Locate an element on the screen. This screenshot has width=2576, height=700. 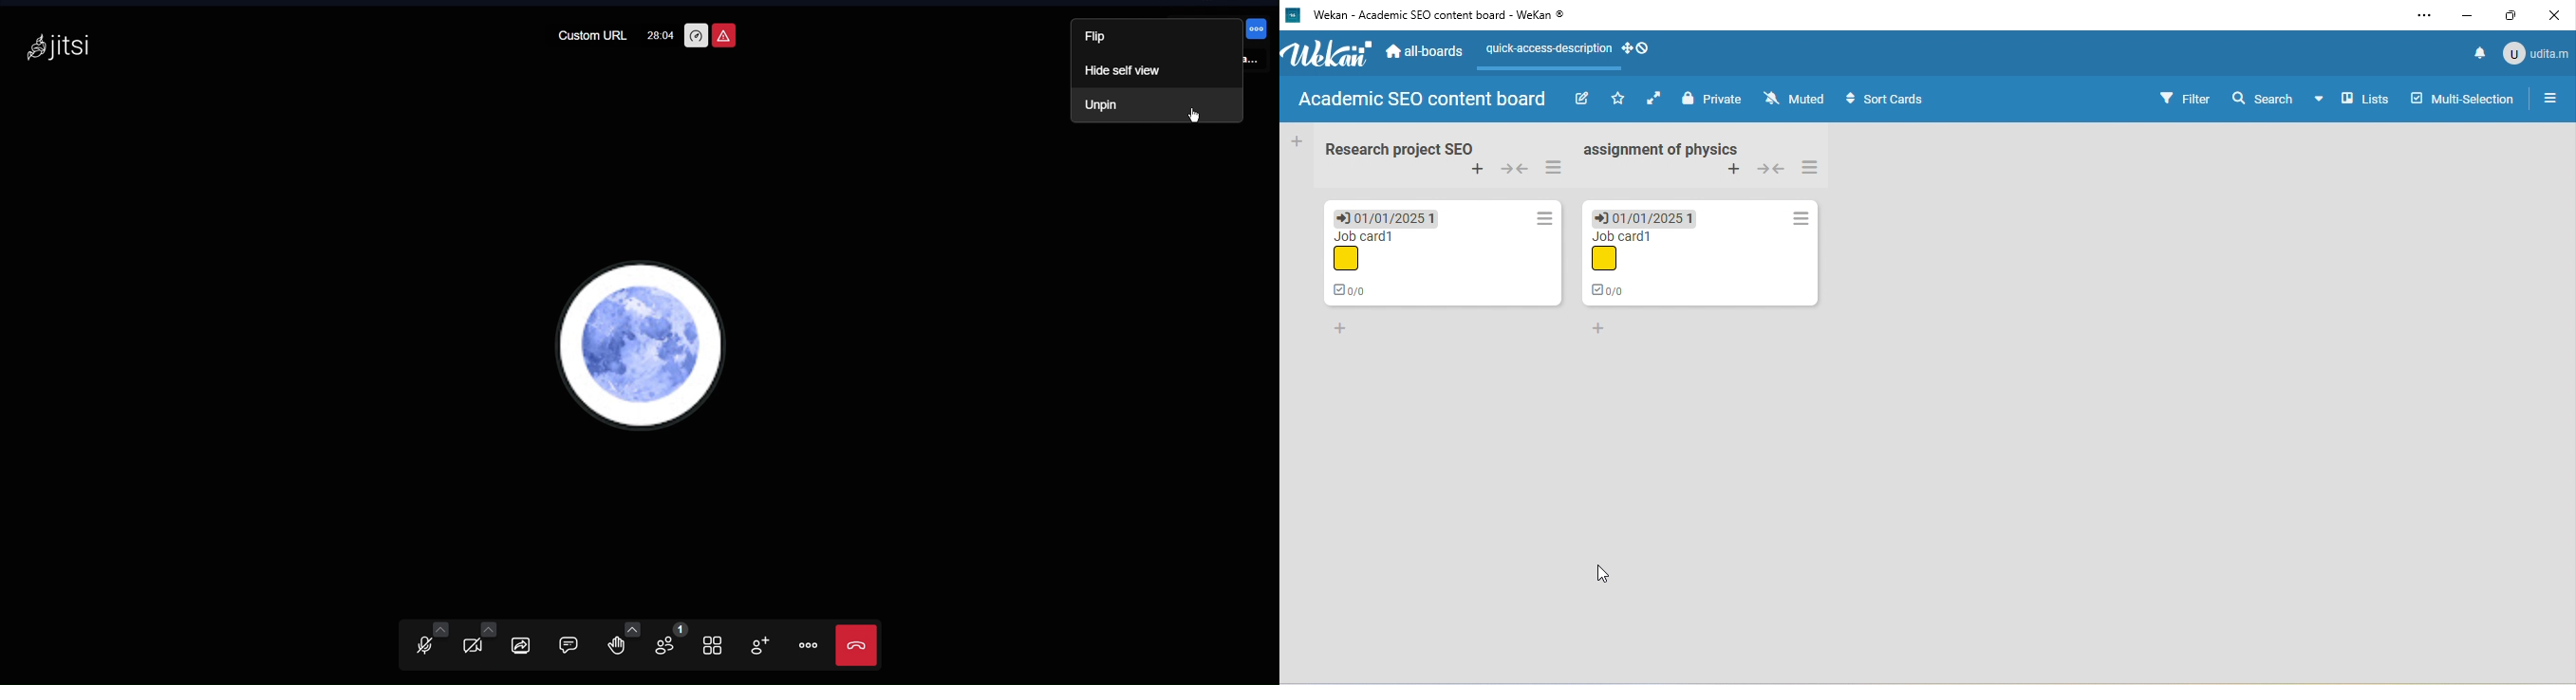
quick access description is located at coordinates (1545, 54).